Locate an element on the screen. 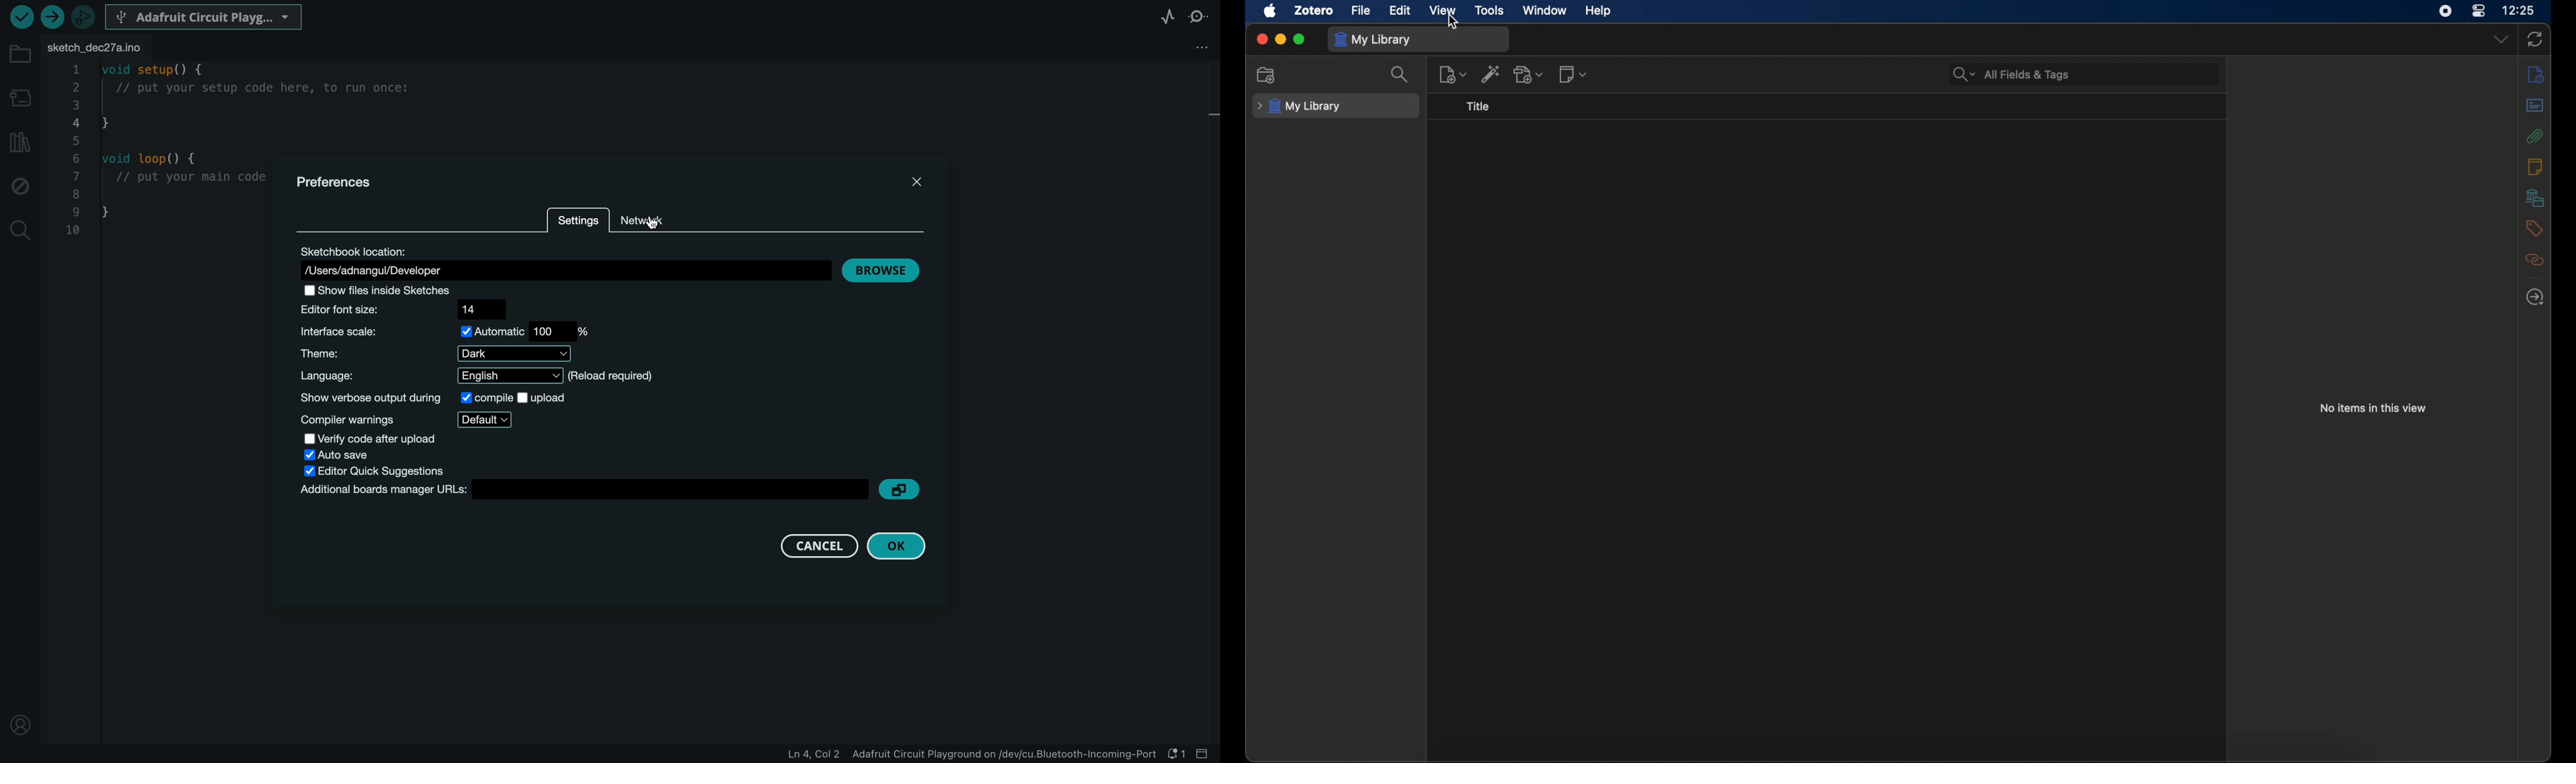  sync is located at coordinates (2535, 40).